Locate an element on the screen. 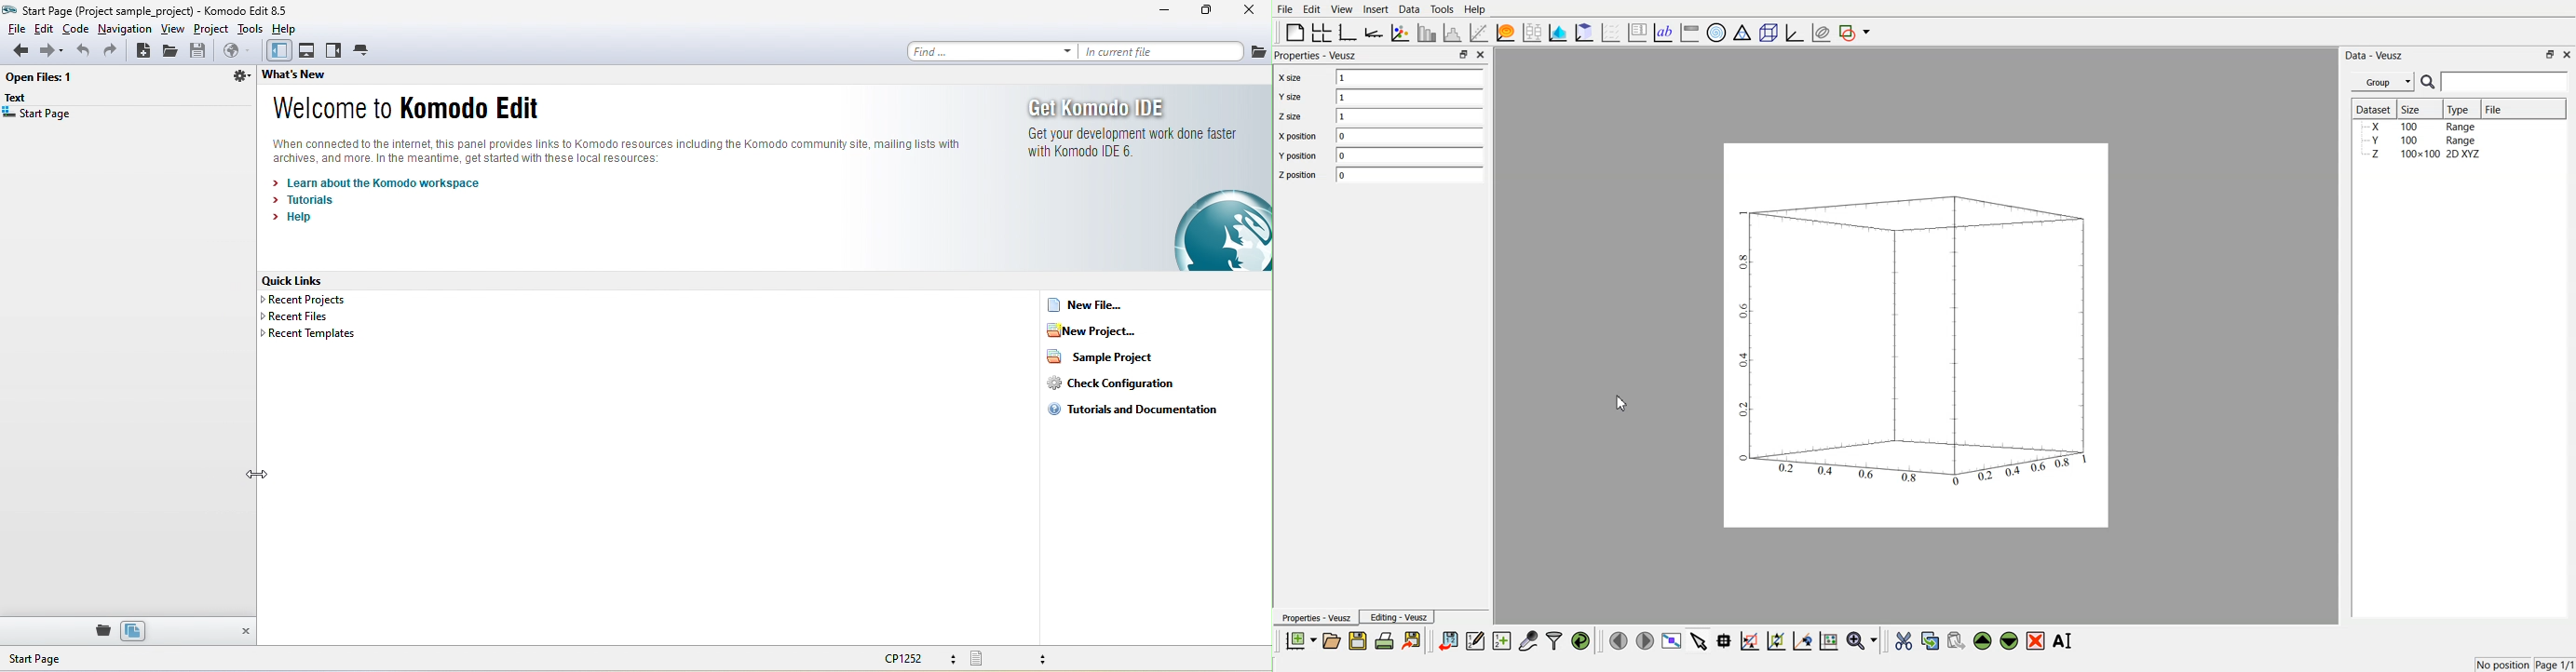  Y position is located at coordinates (1297, 155).